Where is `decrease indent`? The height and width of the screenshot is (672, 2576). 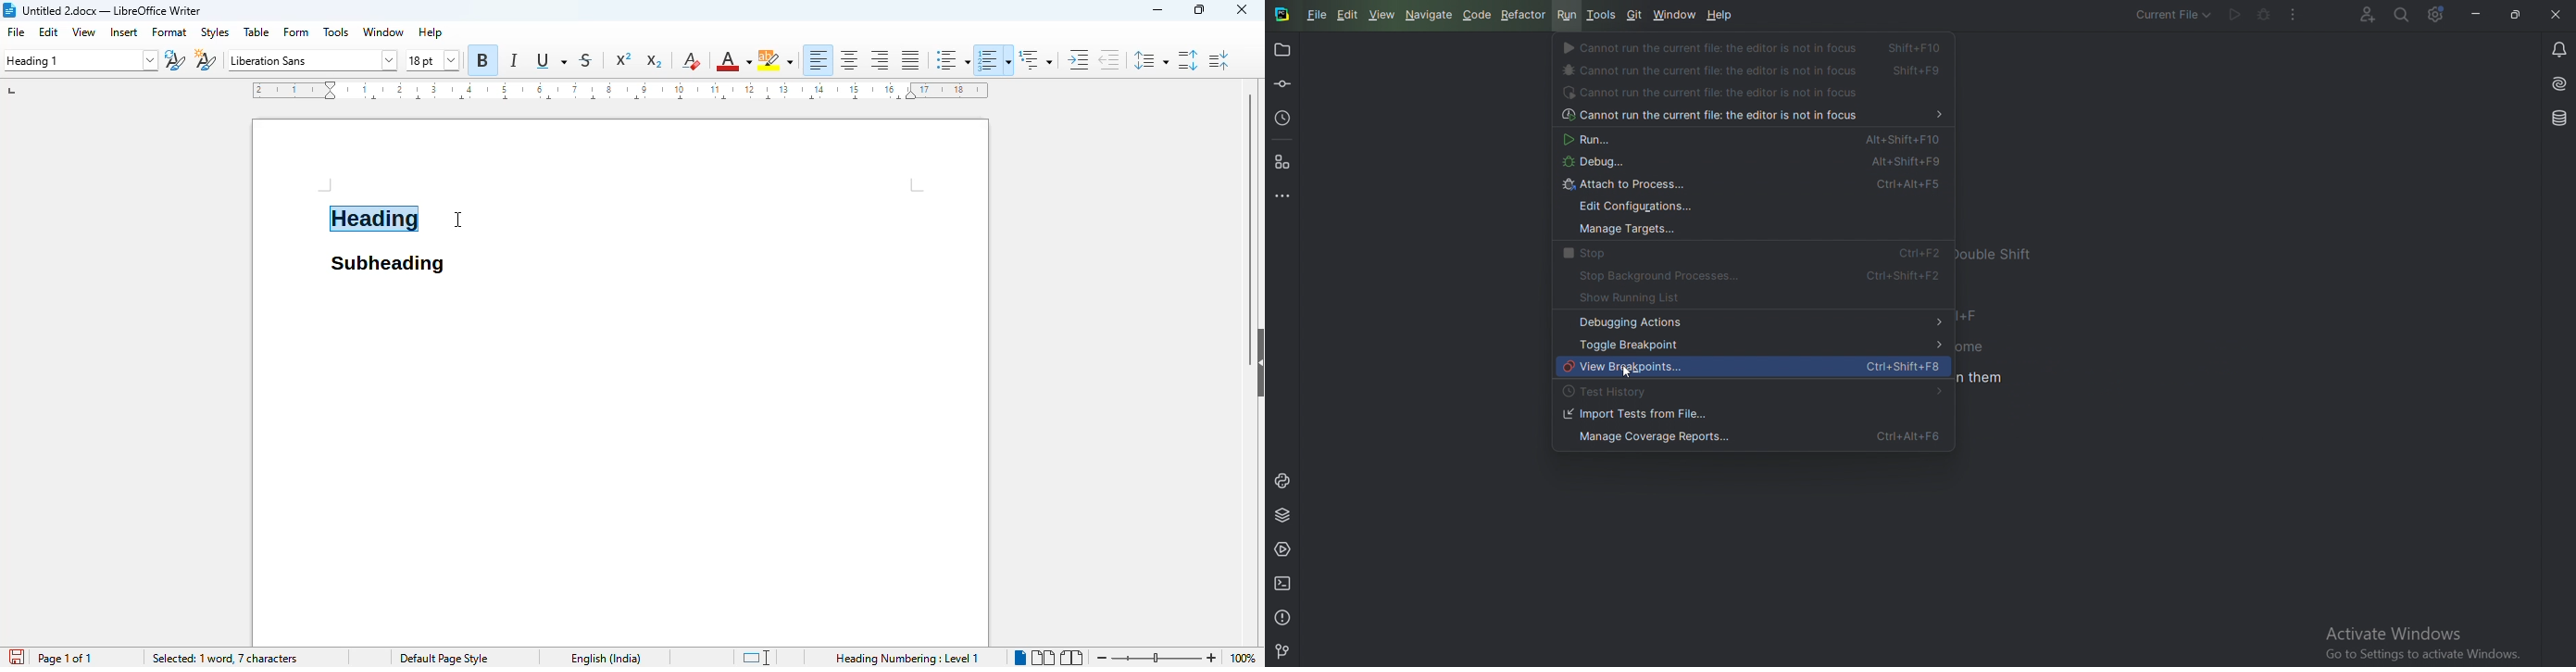 decrease indent is located at coordinates (1108, 59).